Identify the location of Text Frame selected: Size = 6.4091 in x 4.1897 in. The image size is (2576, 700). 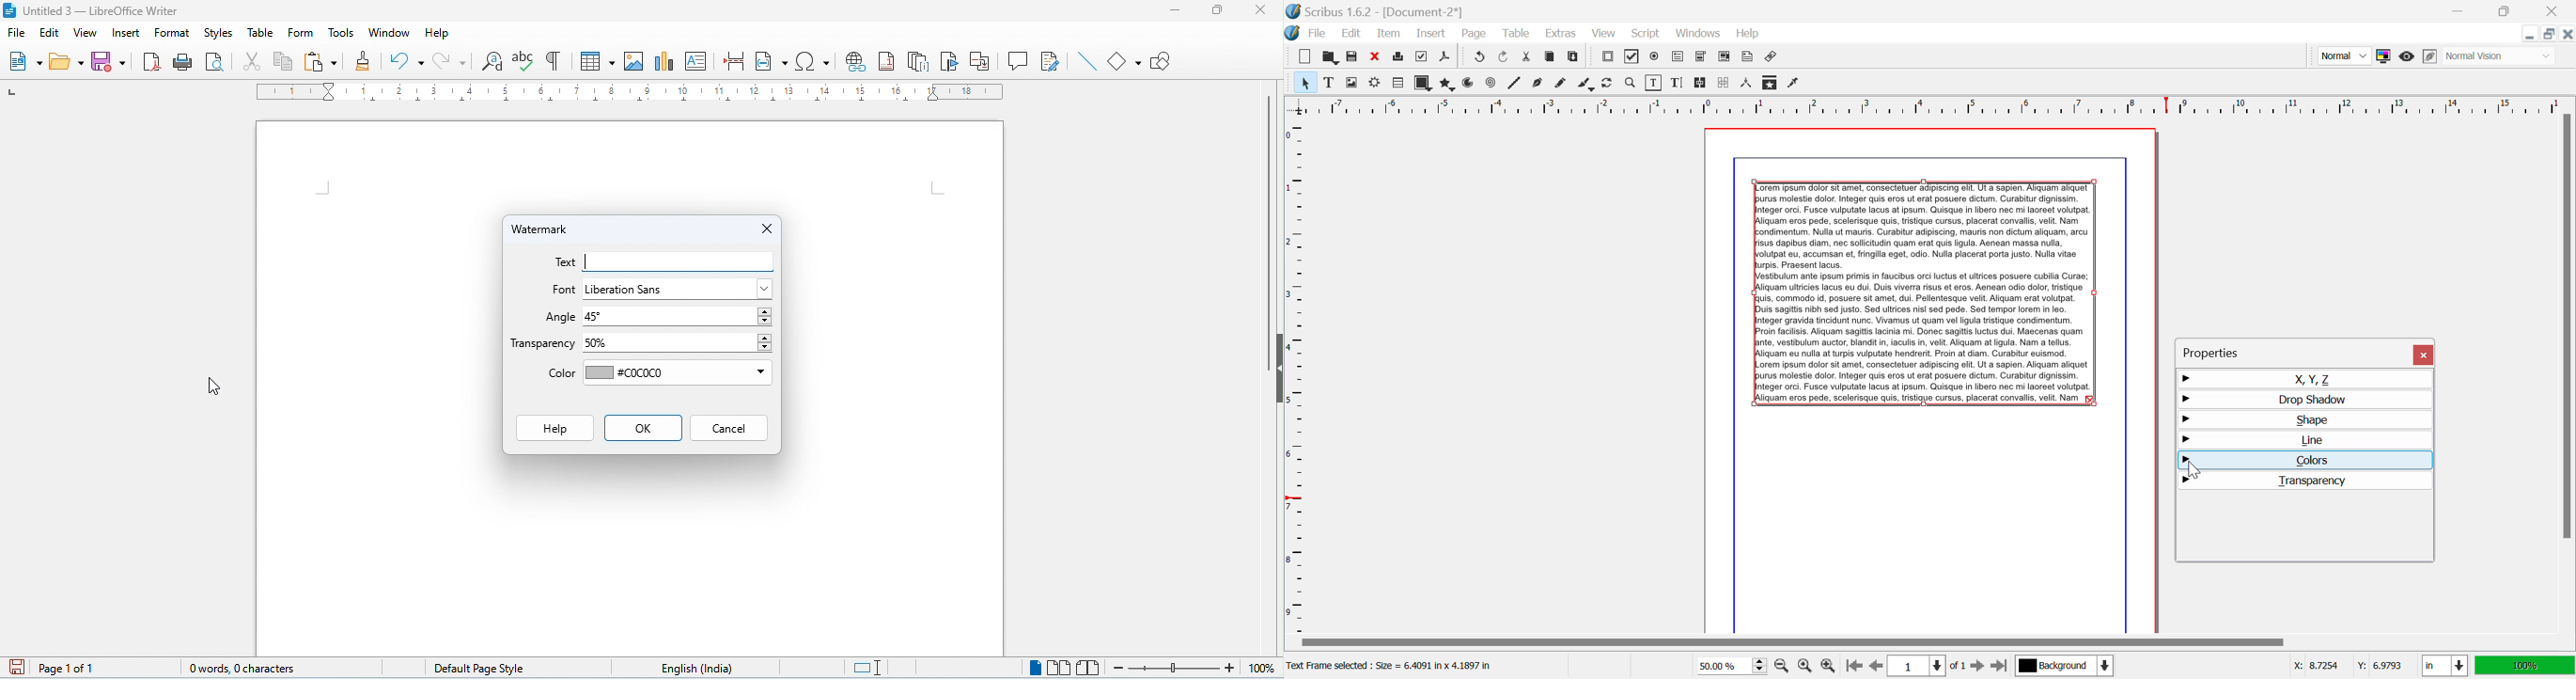
(1392, 666).